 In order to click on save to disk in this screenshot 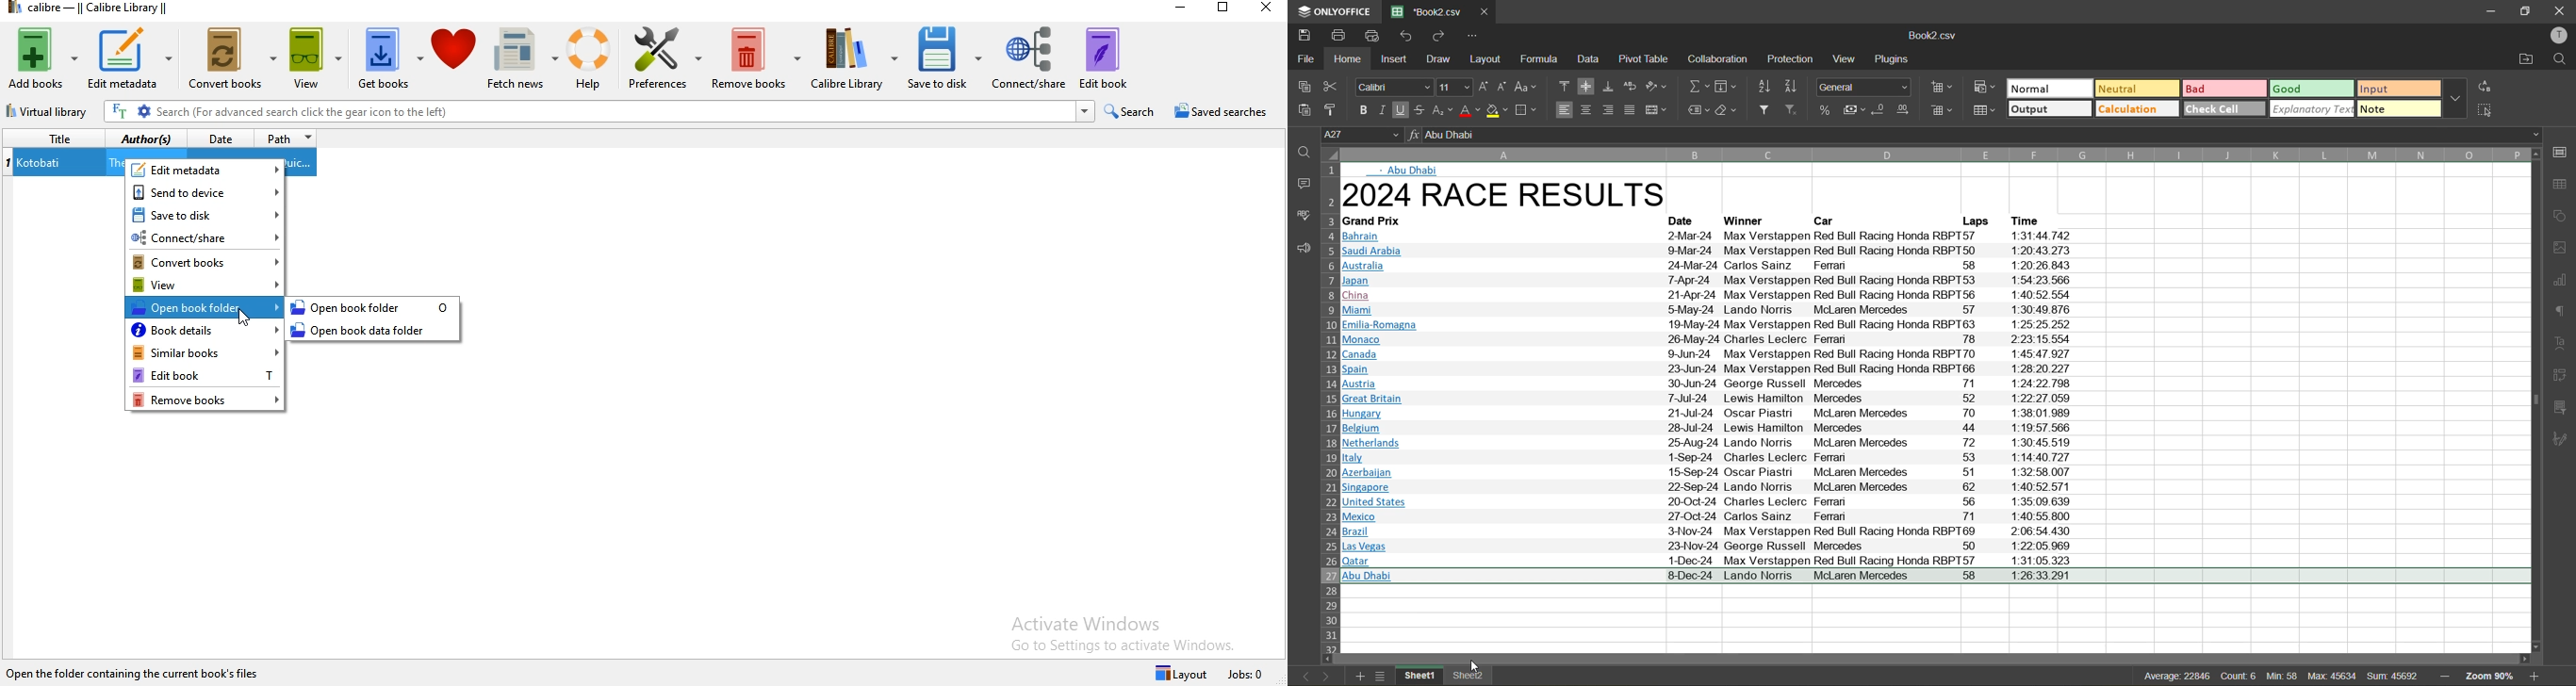, I will do `click(207, 216)`.